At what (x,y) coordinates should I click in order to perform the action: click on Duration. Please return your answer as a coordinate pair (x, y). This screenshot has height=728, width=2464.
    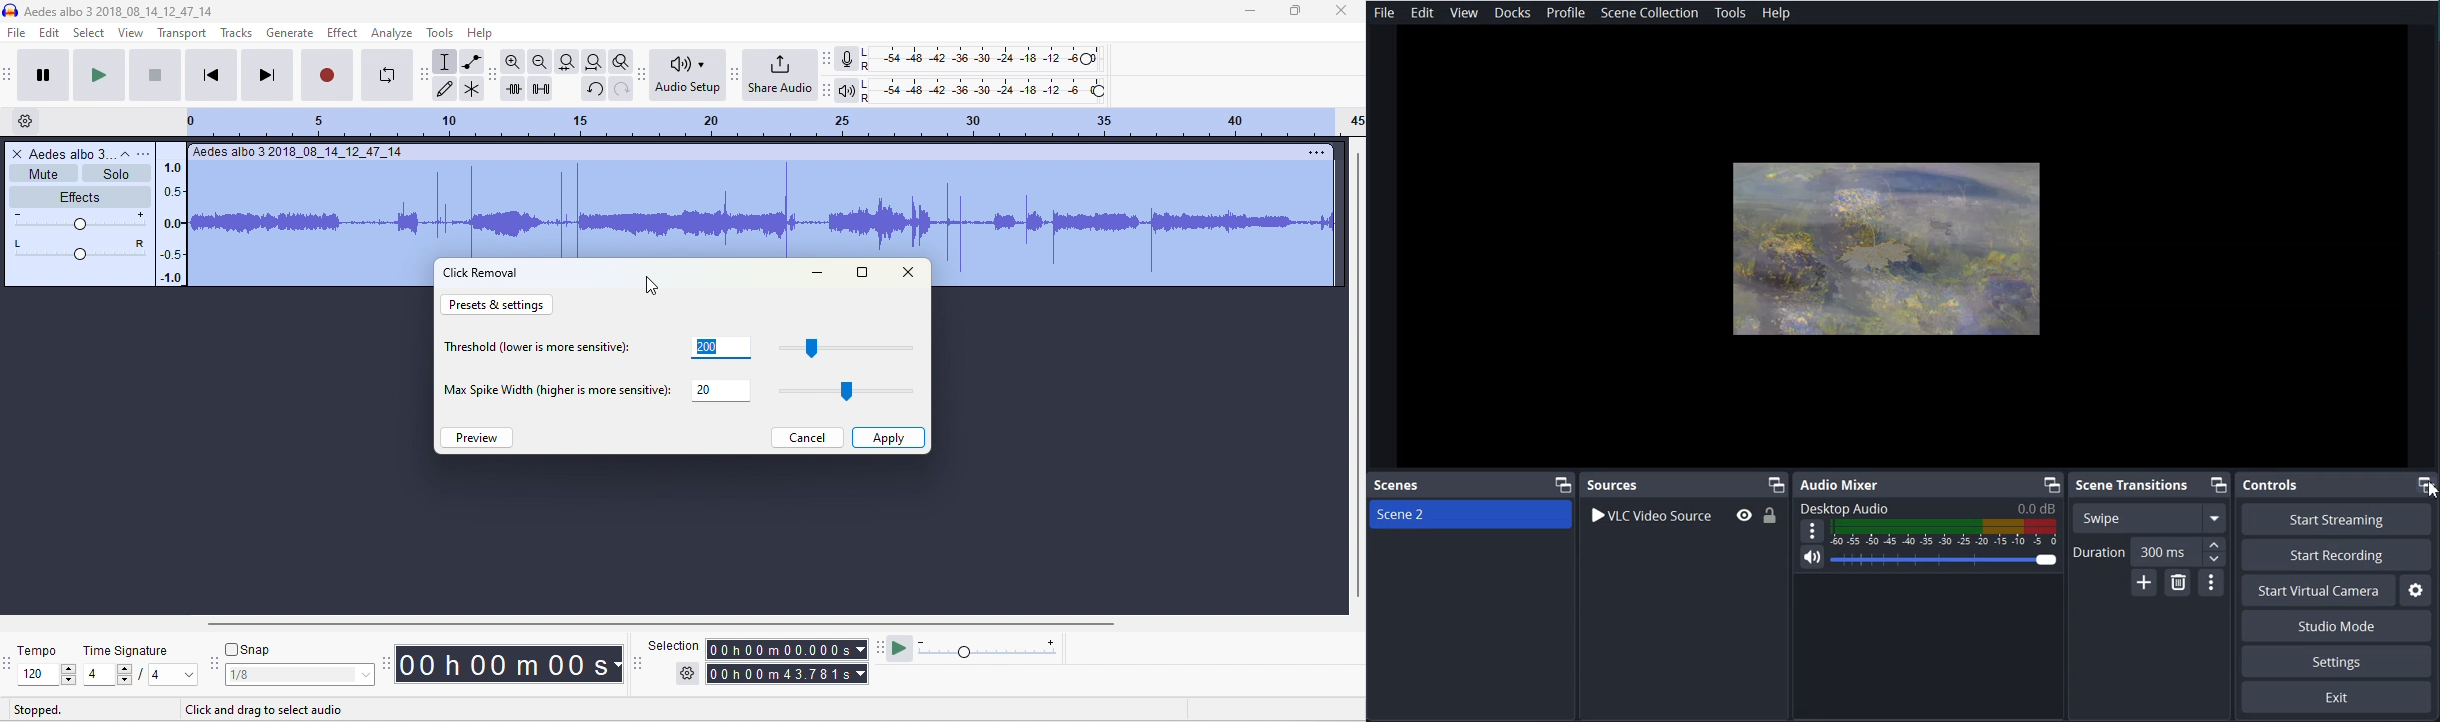
    Looking at the image, I should click on (2148, 551).